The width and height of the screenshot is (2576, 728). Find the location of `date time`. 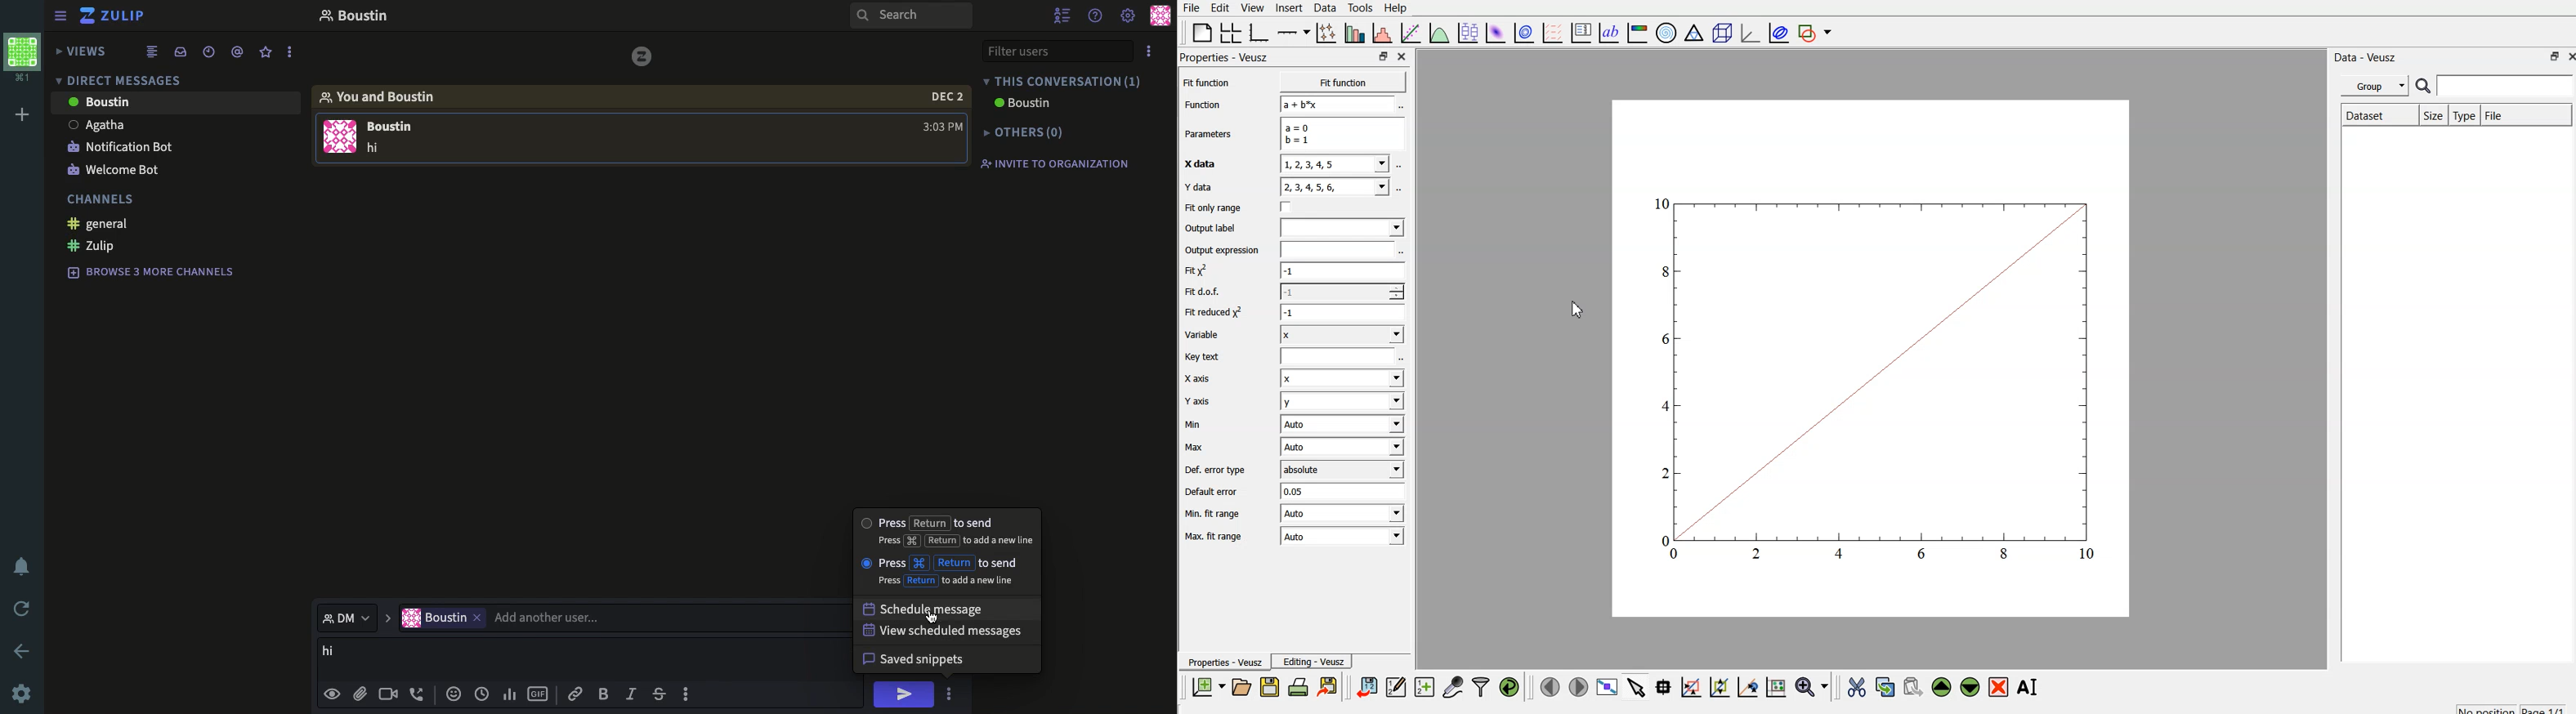

date time is located at coordinates (210, 52).